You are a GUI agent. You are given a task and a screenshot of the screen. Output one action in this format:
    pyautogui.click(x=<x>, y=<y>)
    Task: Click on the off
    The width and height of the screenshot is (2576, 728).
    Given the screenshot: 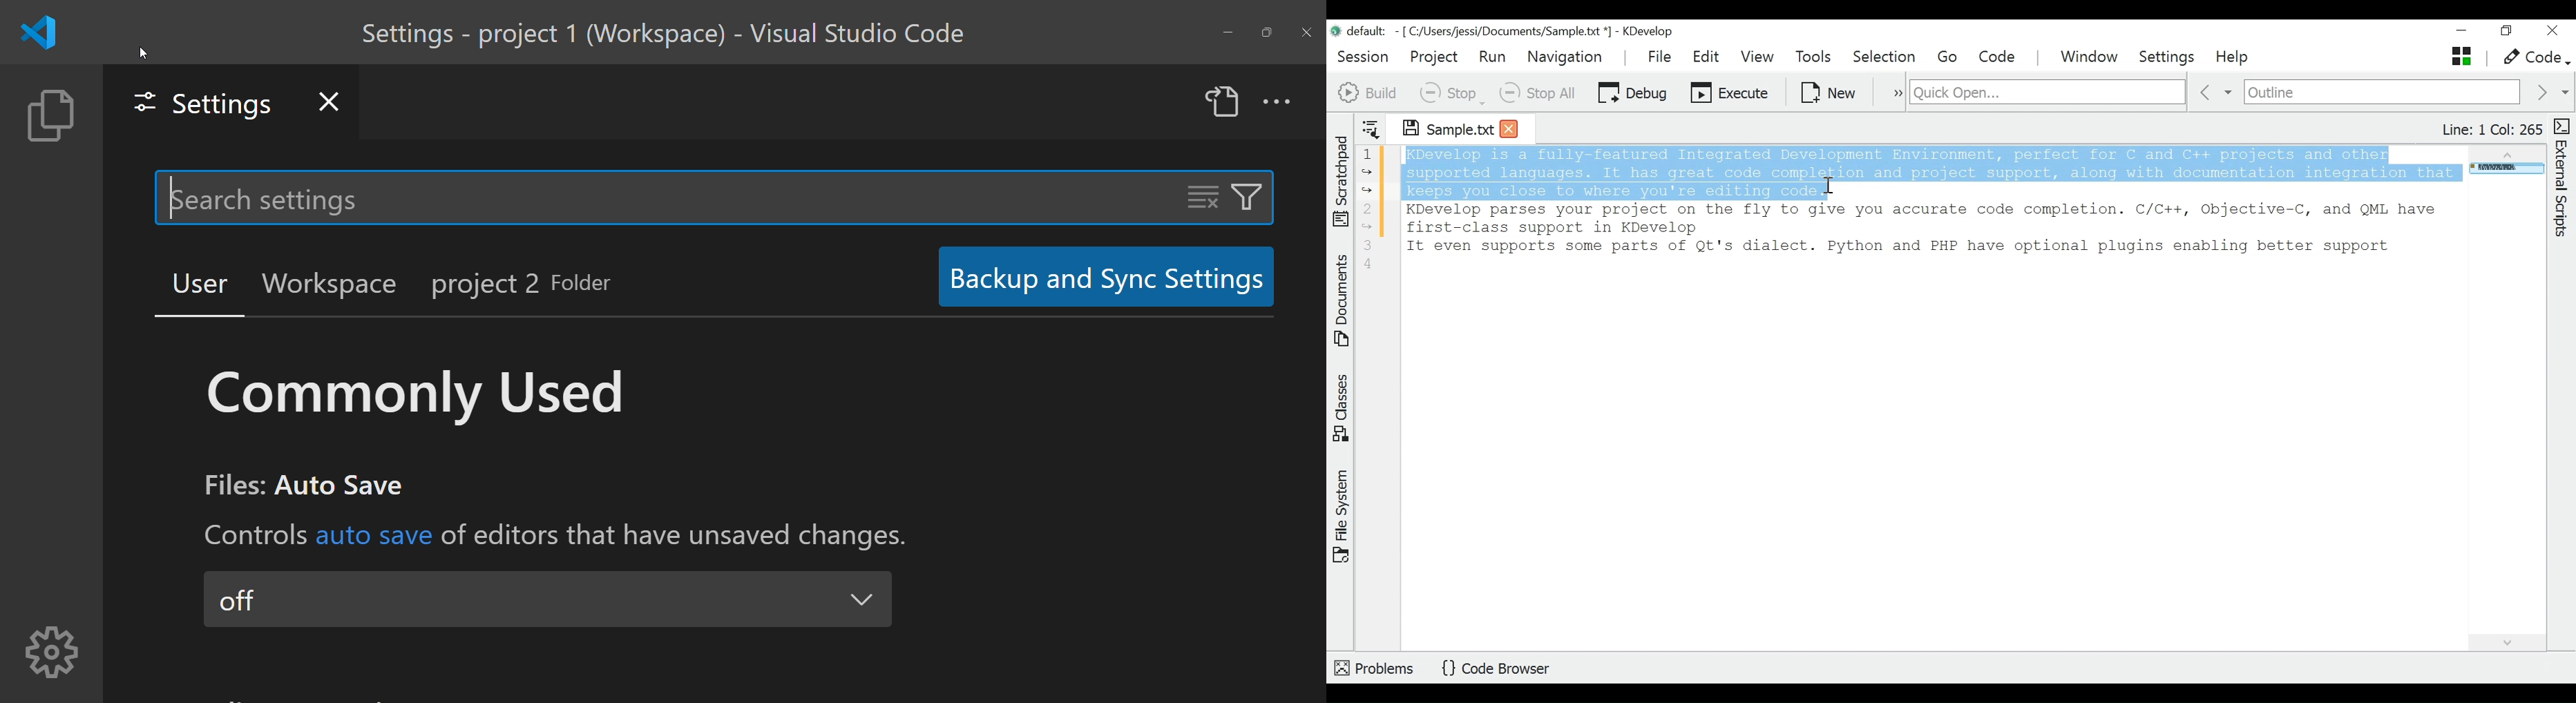 What is the action you would take?
    pyautogui.click(x=509, y=597)
    